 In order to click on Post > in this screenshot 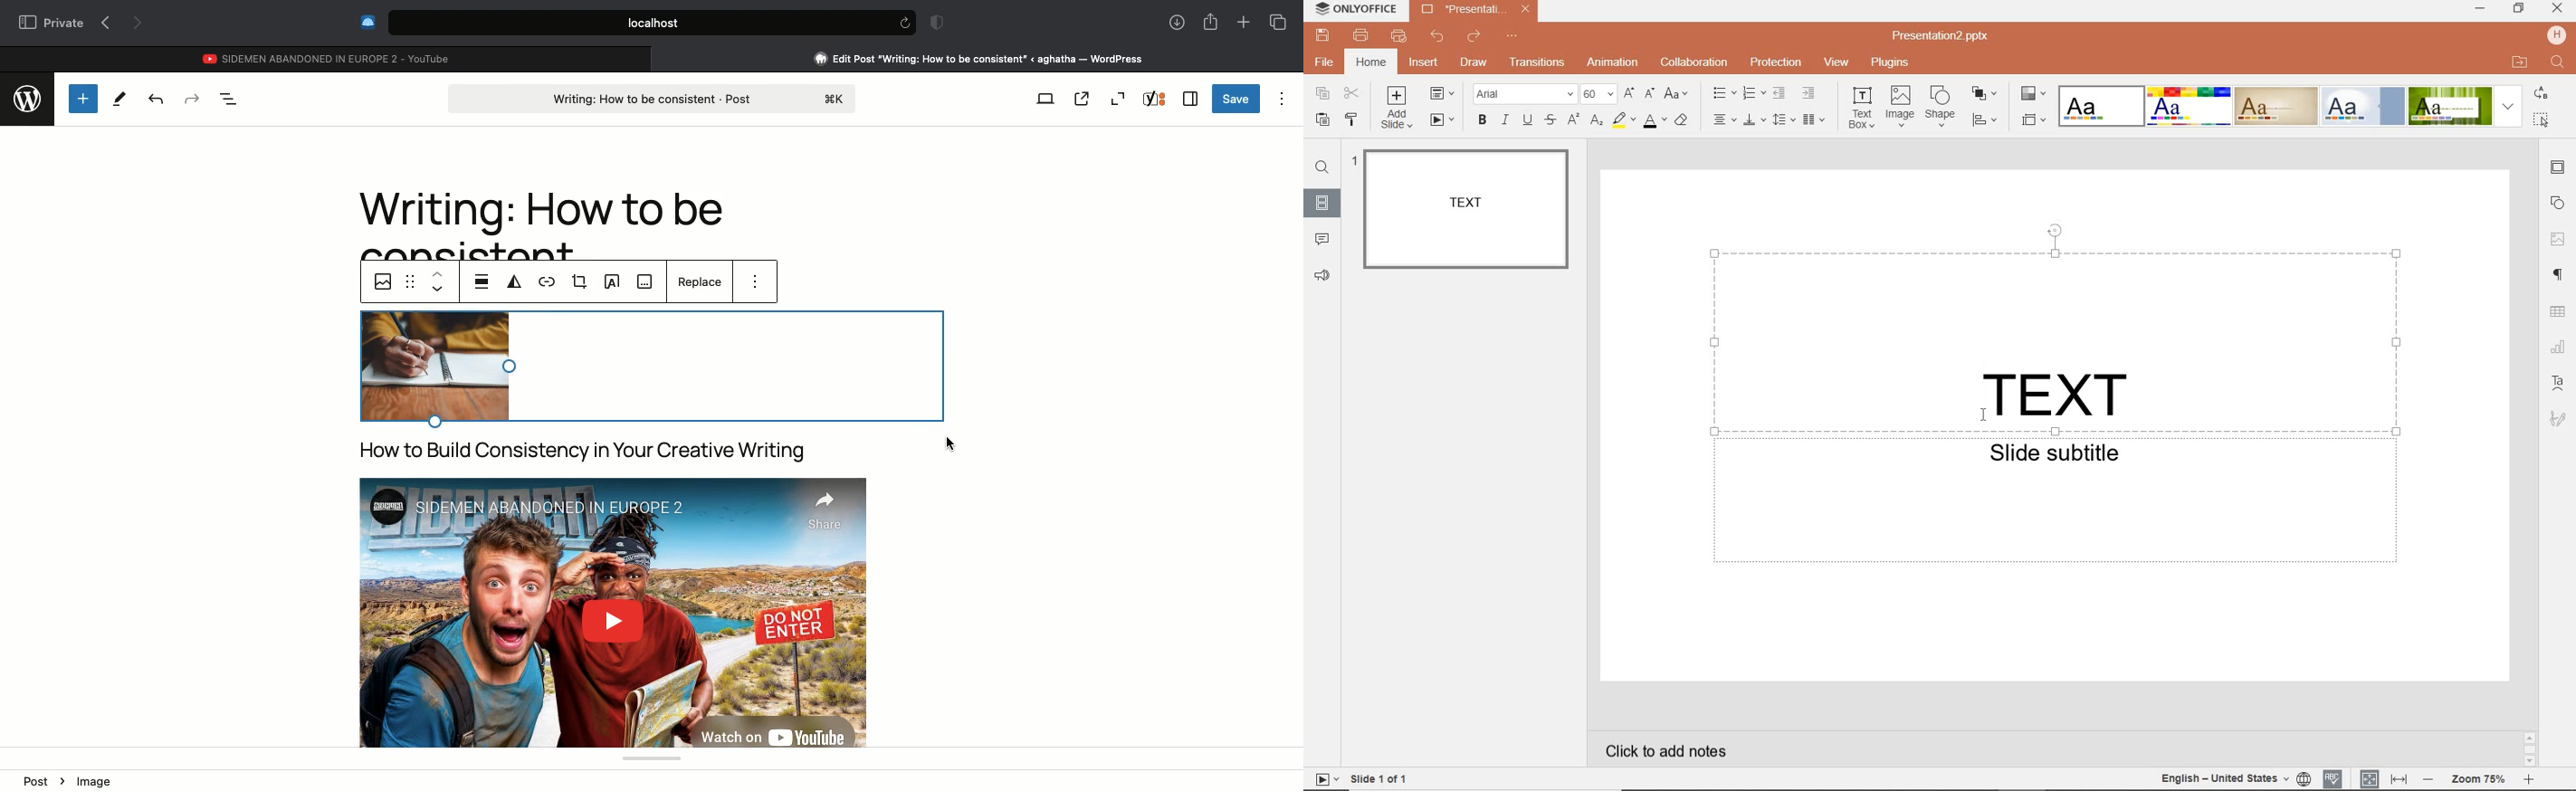, I will do `click(44, 780)`.